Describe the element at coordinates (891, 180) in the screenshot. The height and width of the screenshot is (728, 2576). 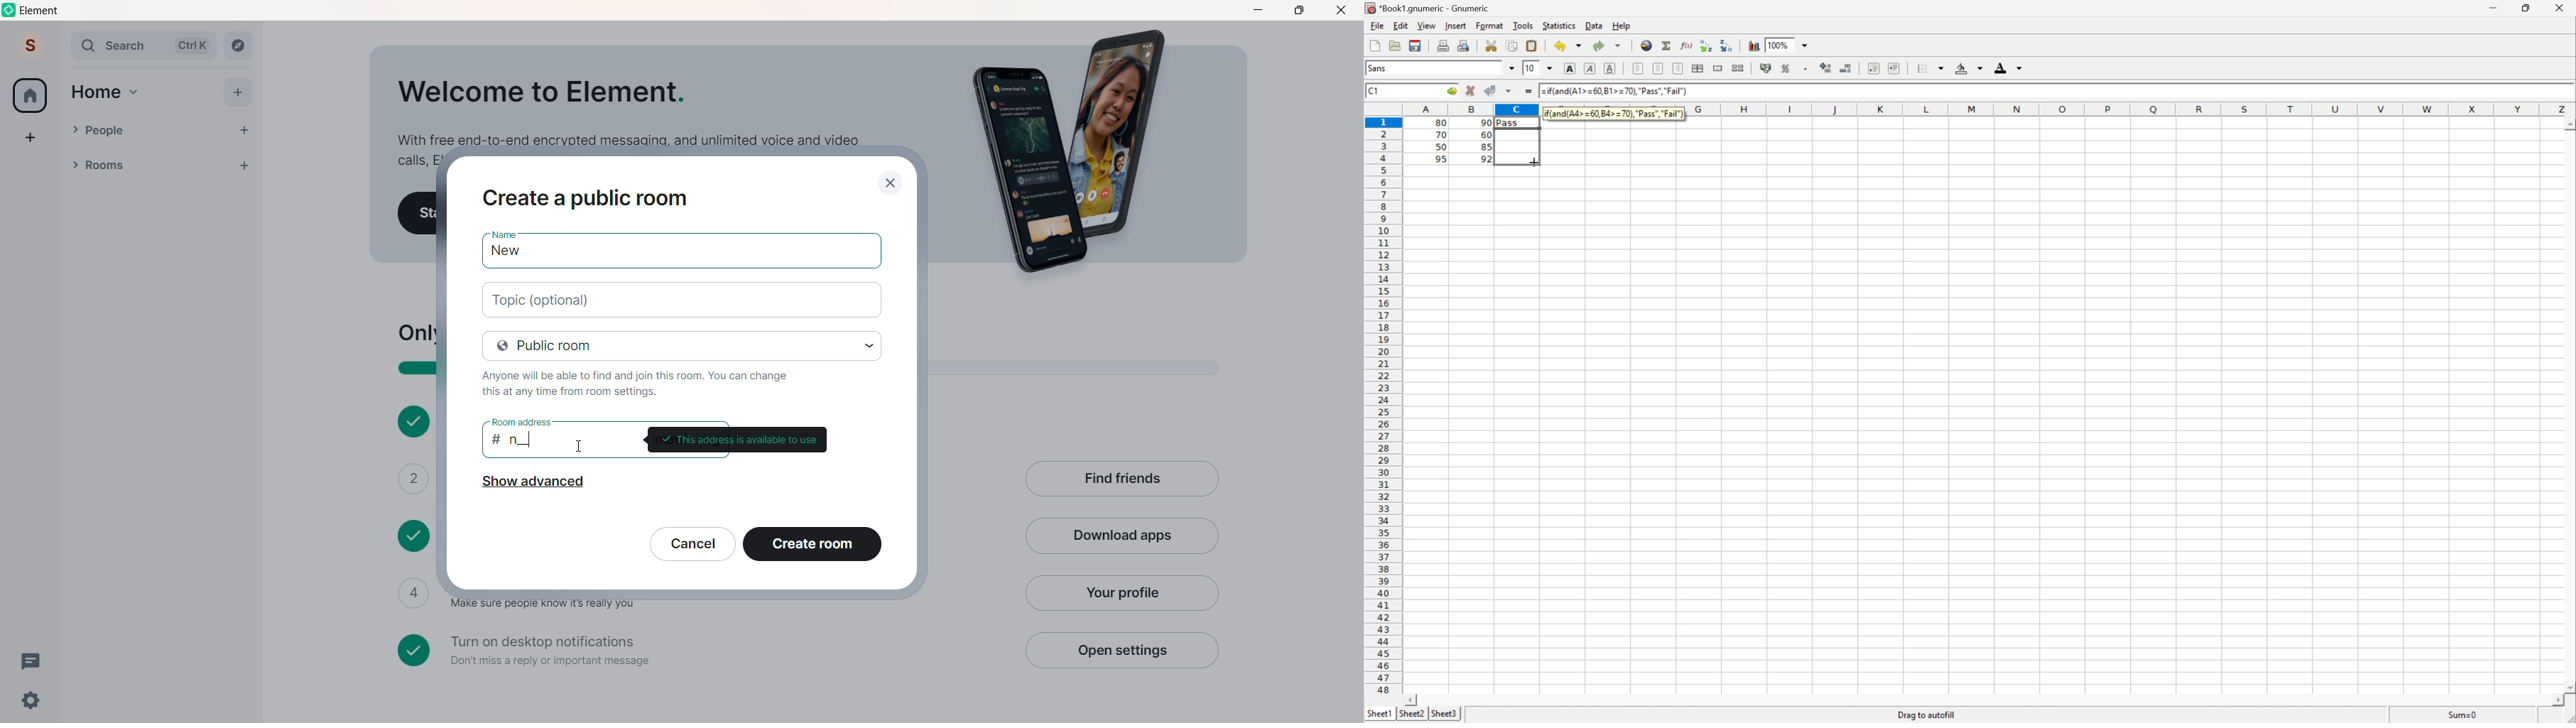
I see `close` at that location.